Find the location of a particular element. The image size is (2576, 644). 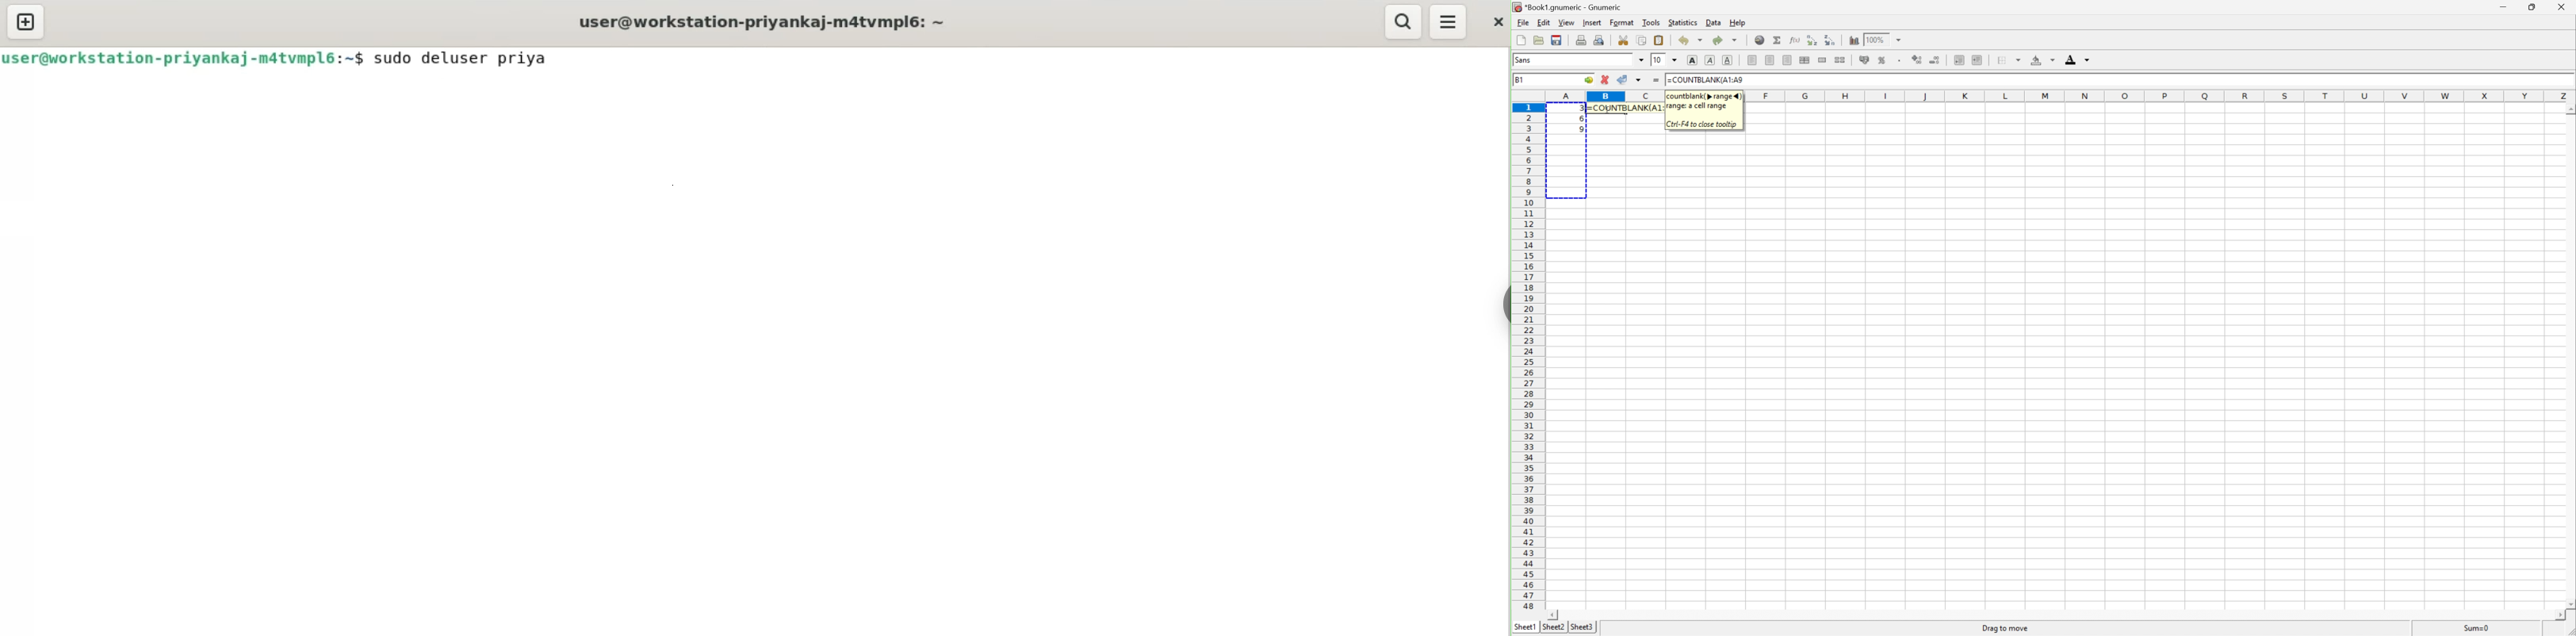

Sort the selected region in descending order based on the first column selected is located at coordinates (1830, 40).